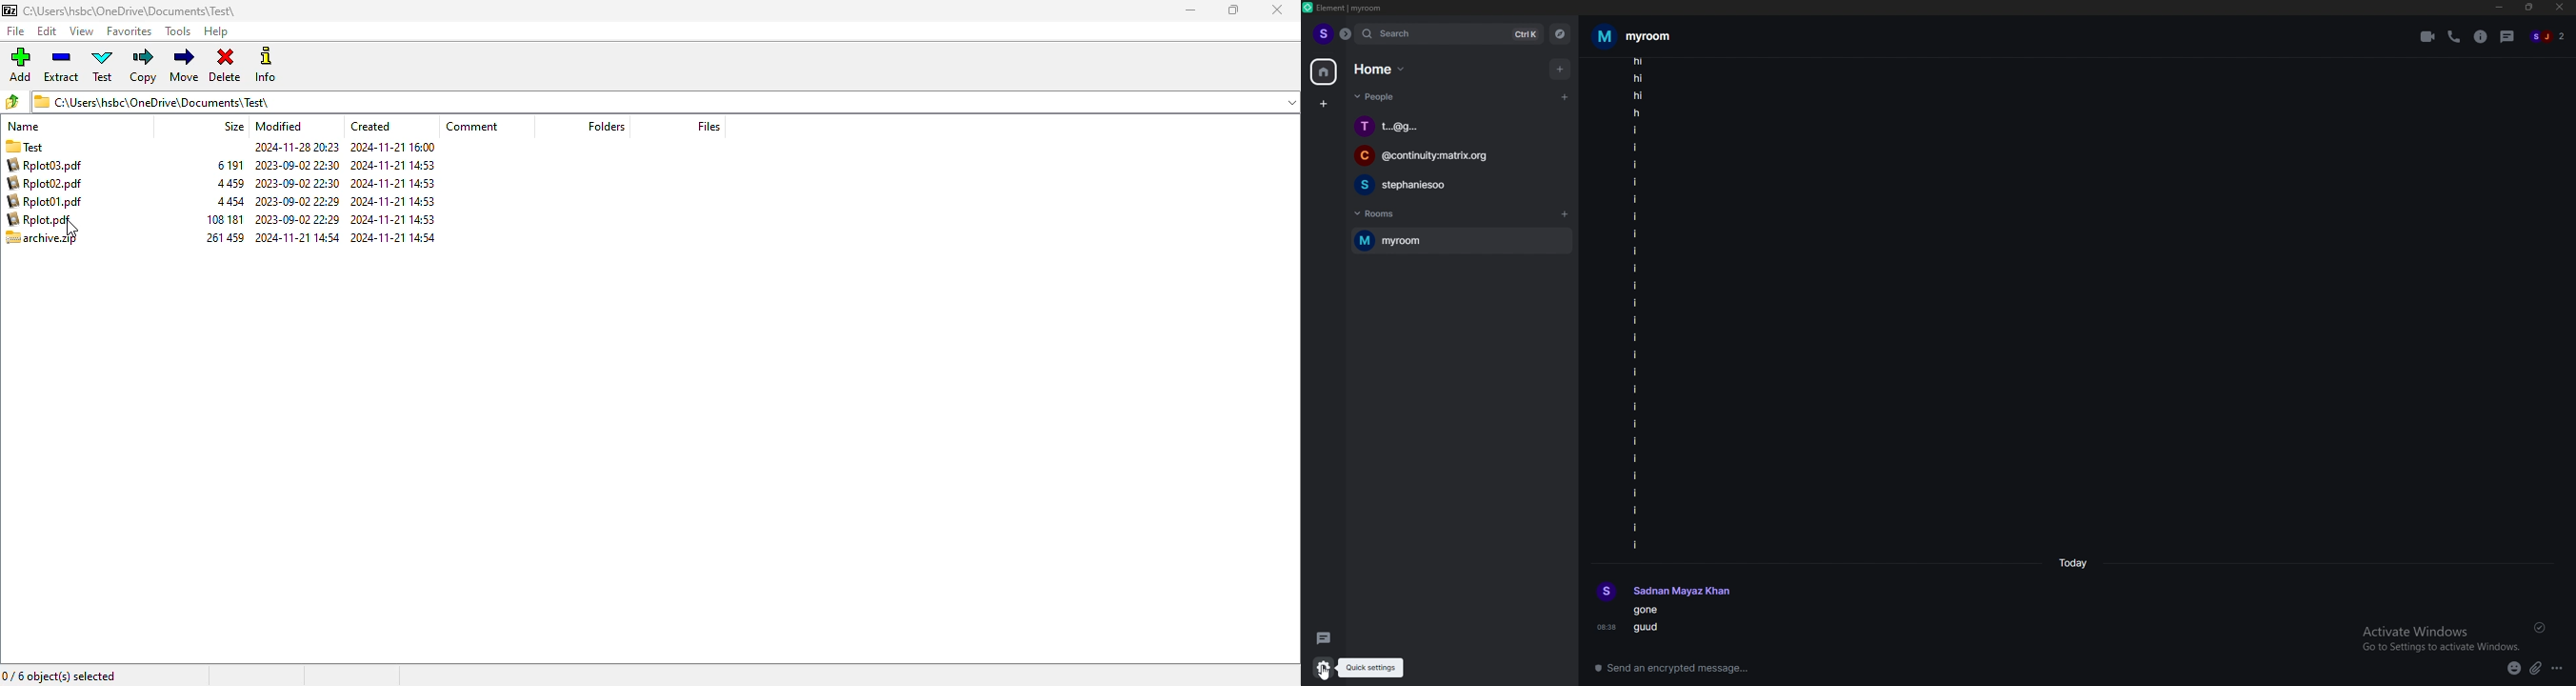  I want to click on room, so click(1460, 241).